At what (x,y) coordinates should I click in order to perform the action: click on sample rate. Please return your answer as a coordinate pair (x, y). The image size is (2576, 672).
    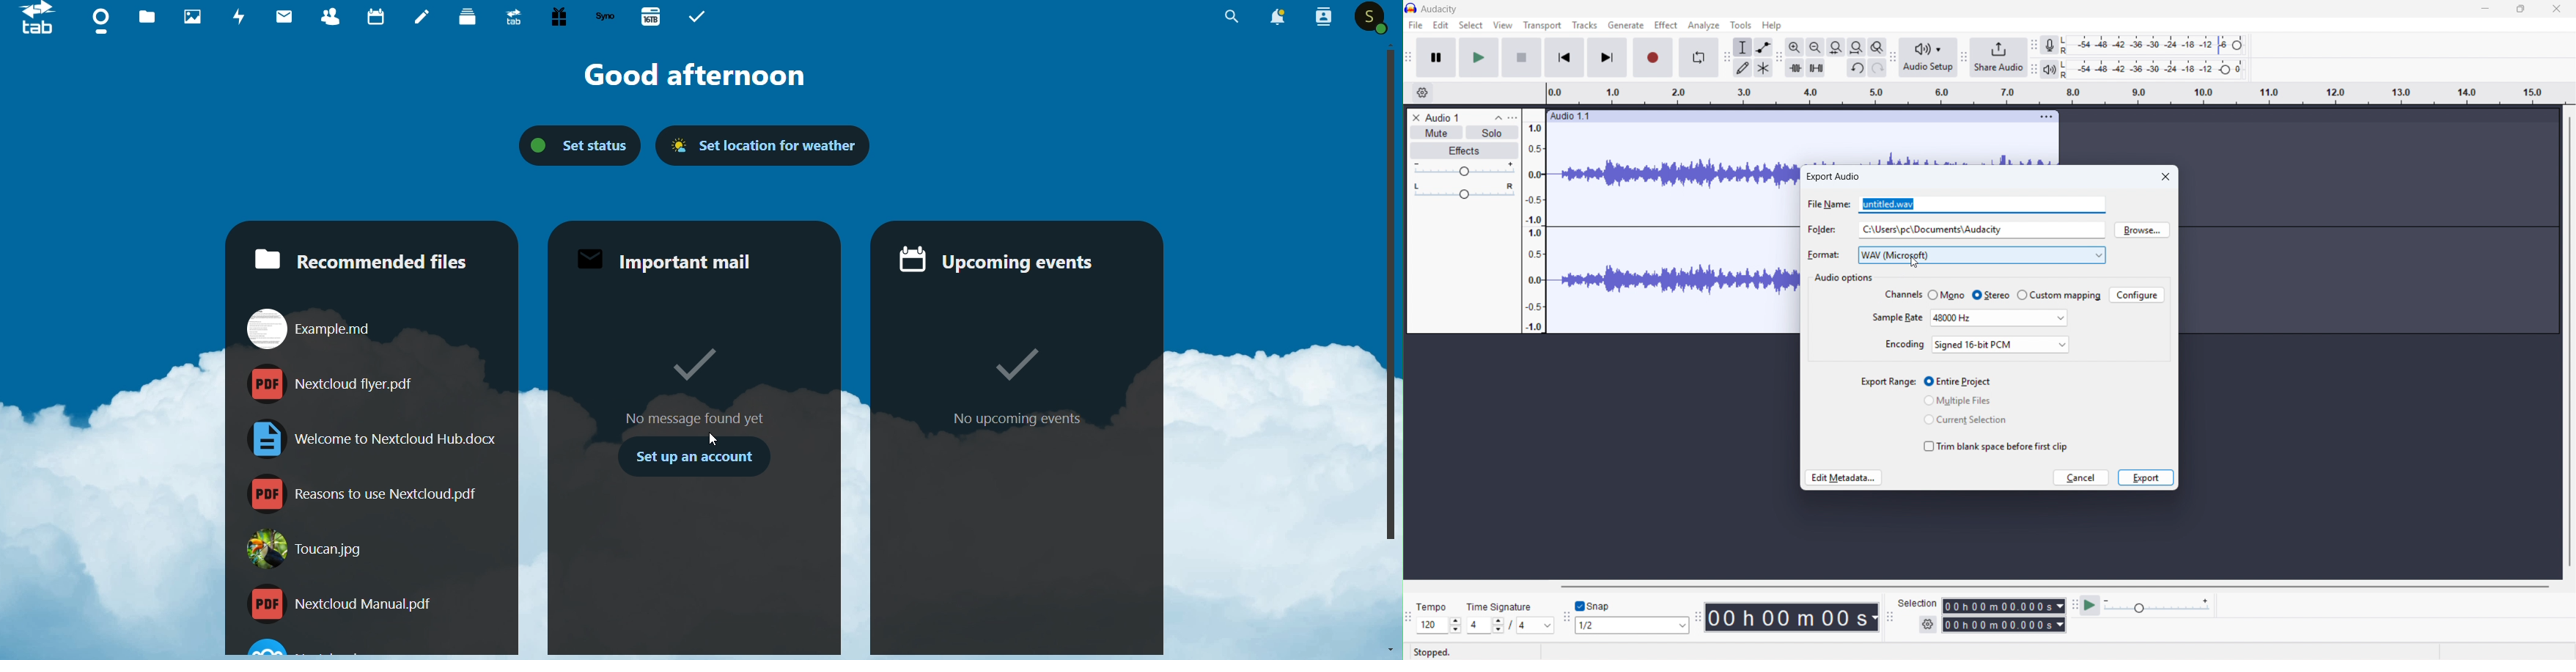
    Looking at the image, I should click on (1897, 318).